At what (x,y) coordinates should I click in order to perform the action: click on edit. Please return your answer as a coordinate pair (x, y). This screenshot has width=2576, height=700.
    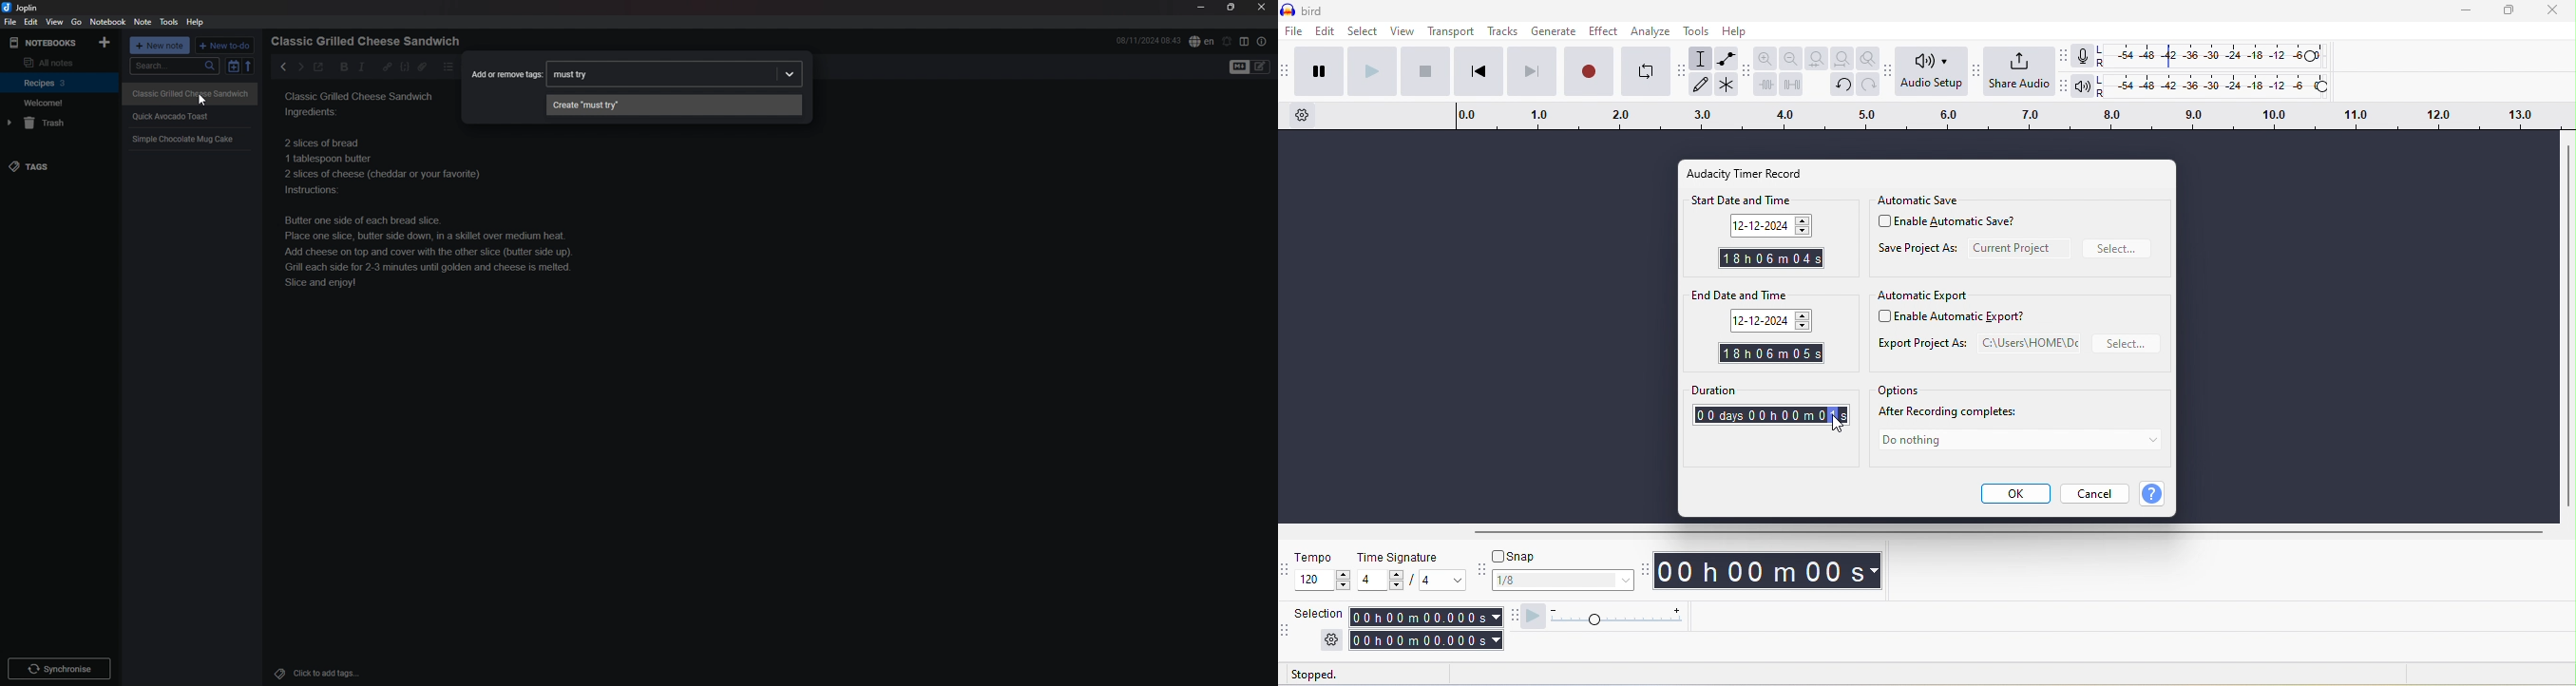
    Looking at the image, I should click on (1323, 32).